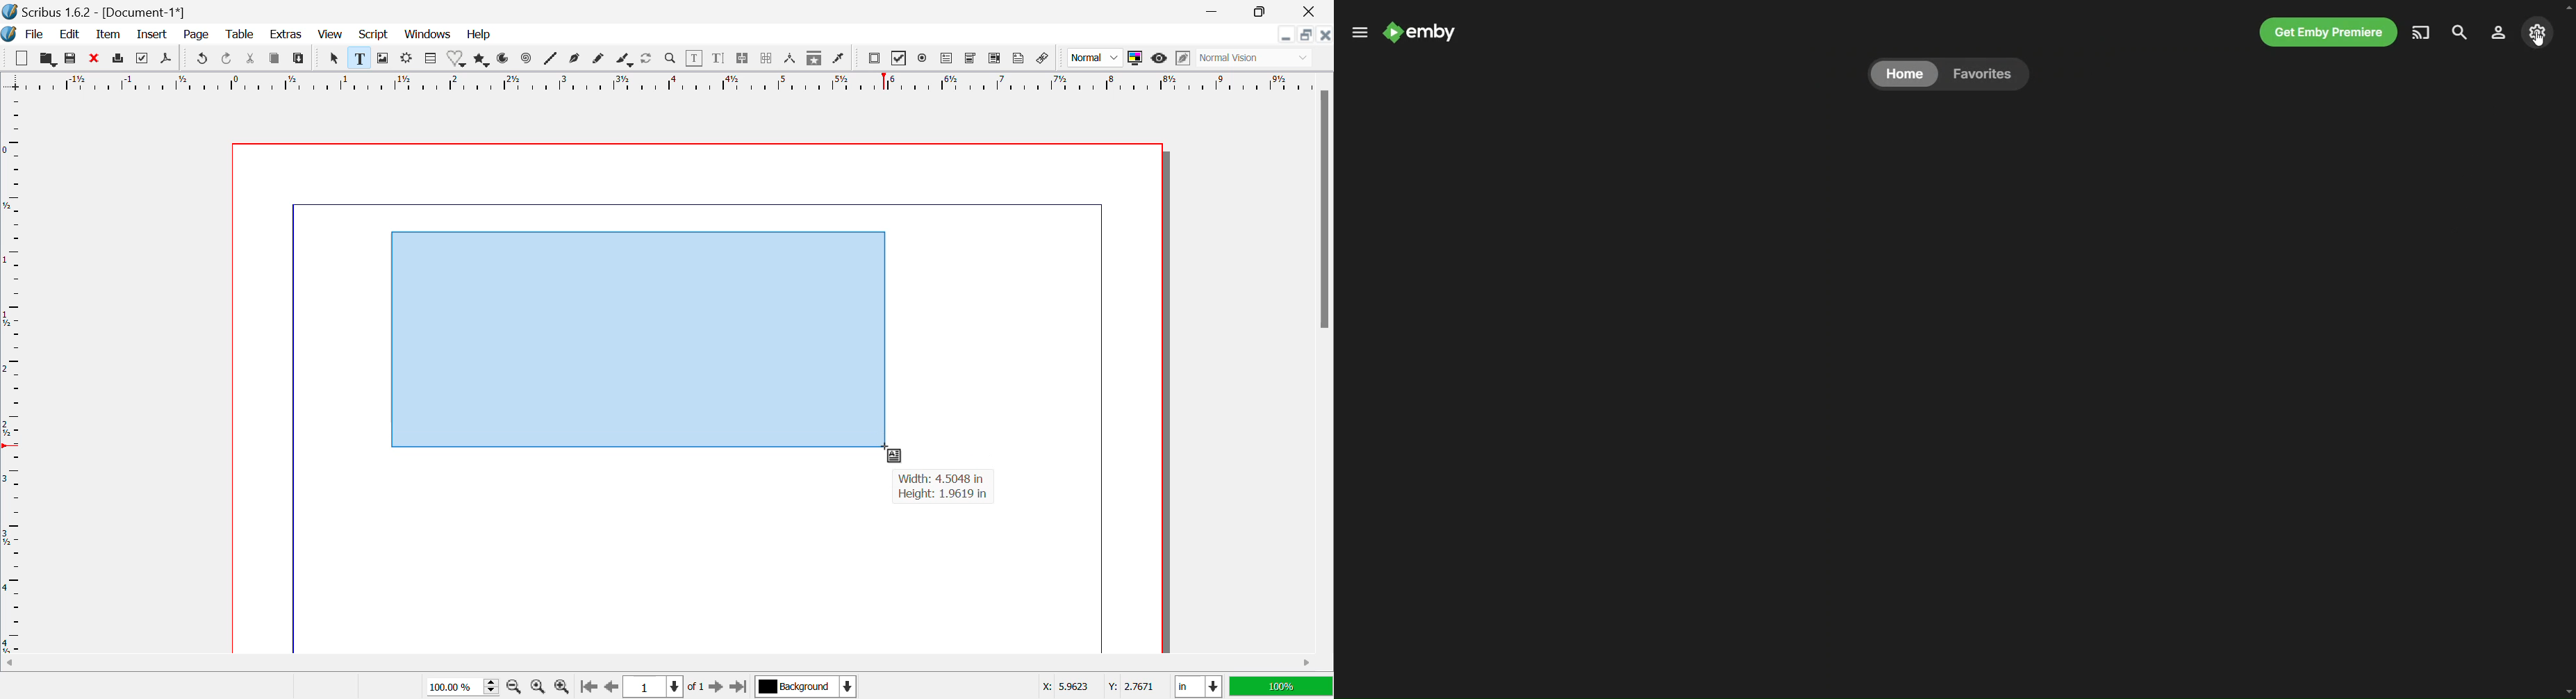  I want to click on Bezier Curve, so click(577, 60).